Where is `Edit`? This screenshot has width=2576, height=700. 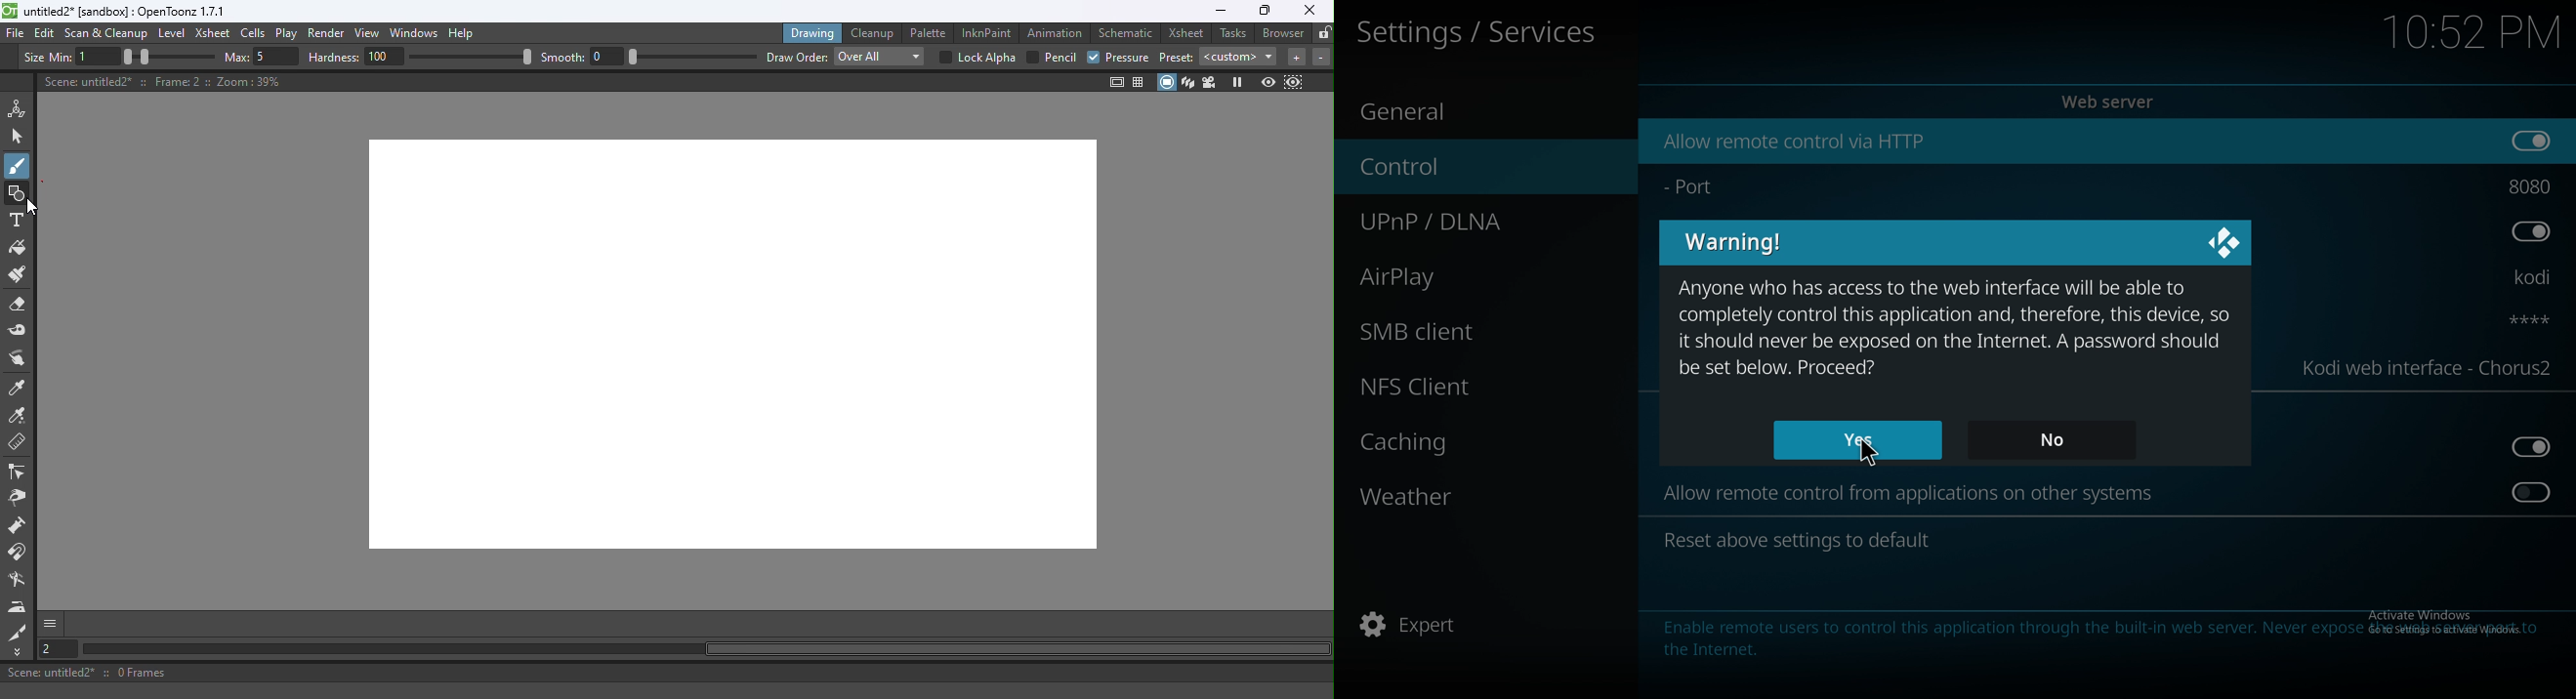 Edit is located at coordinates (47, 33).